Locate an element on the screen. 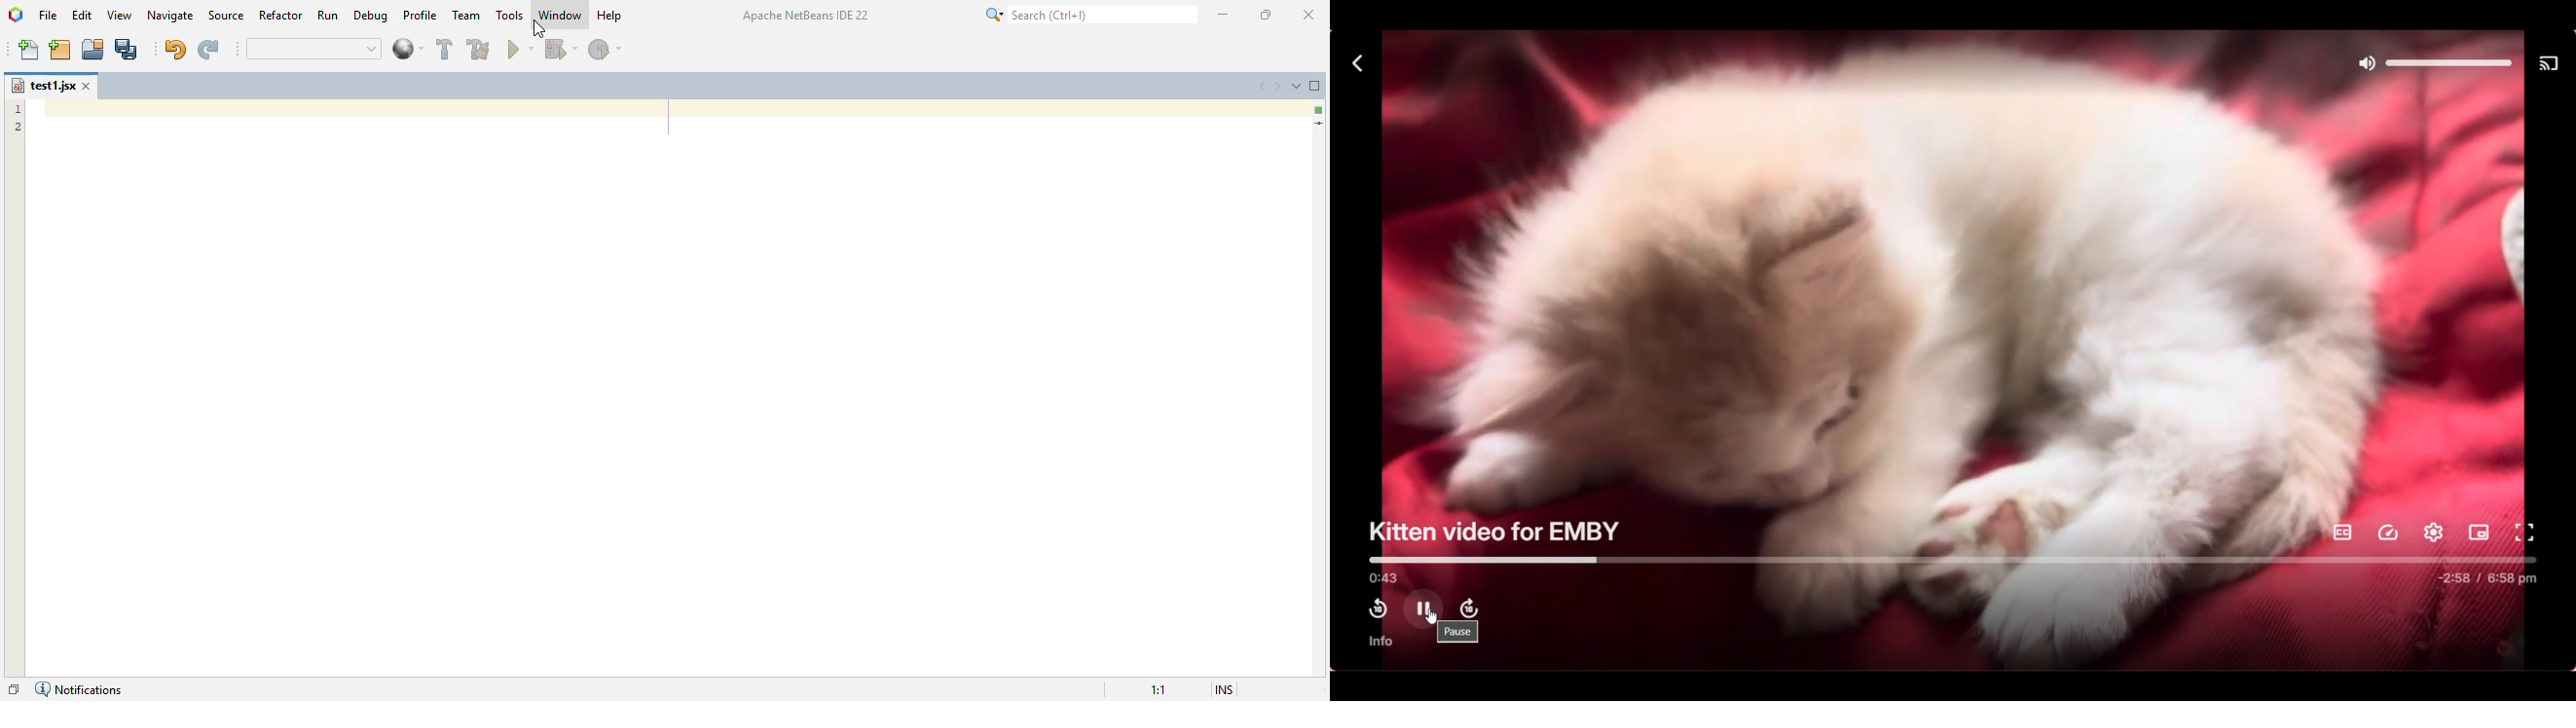 Image resolution: width=2576 pixels, height=728 pixels. Go back is located at coordinates (1356, 64).